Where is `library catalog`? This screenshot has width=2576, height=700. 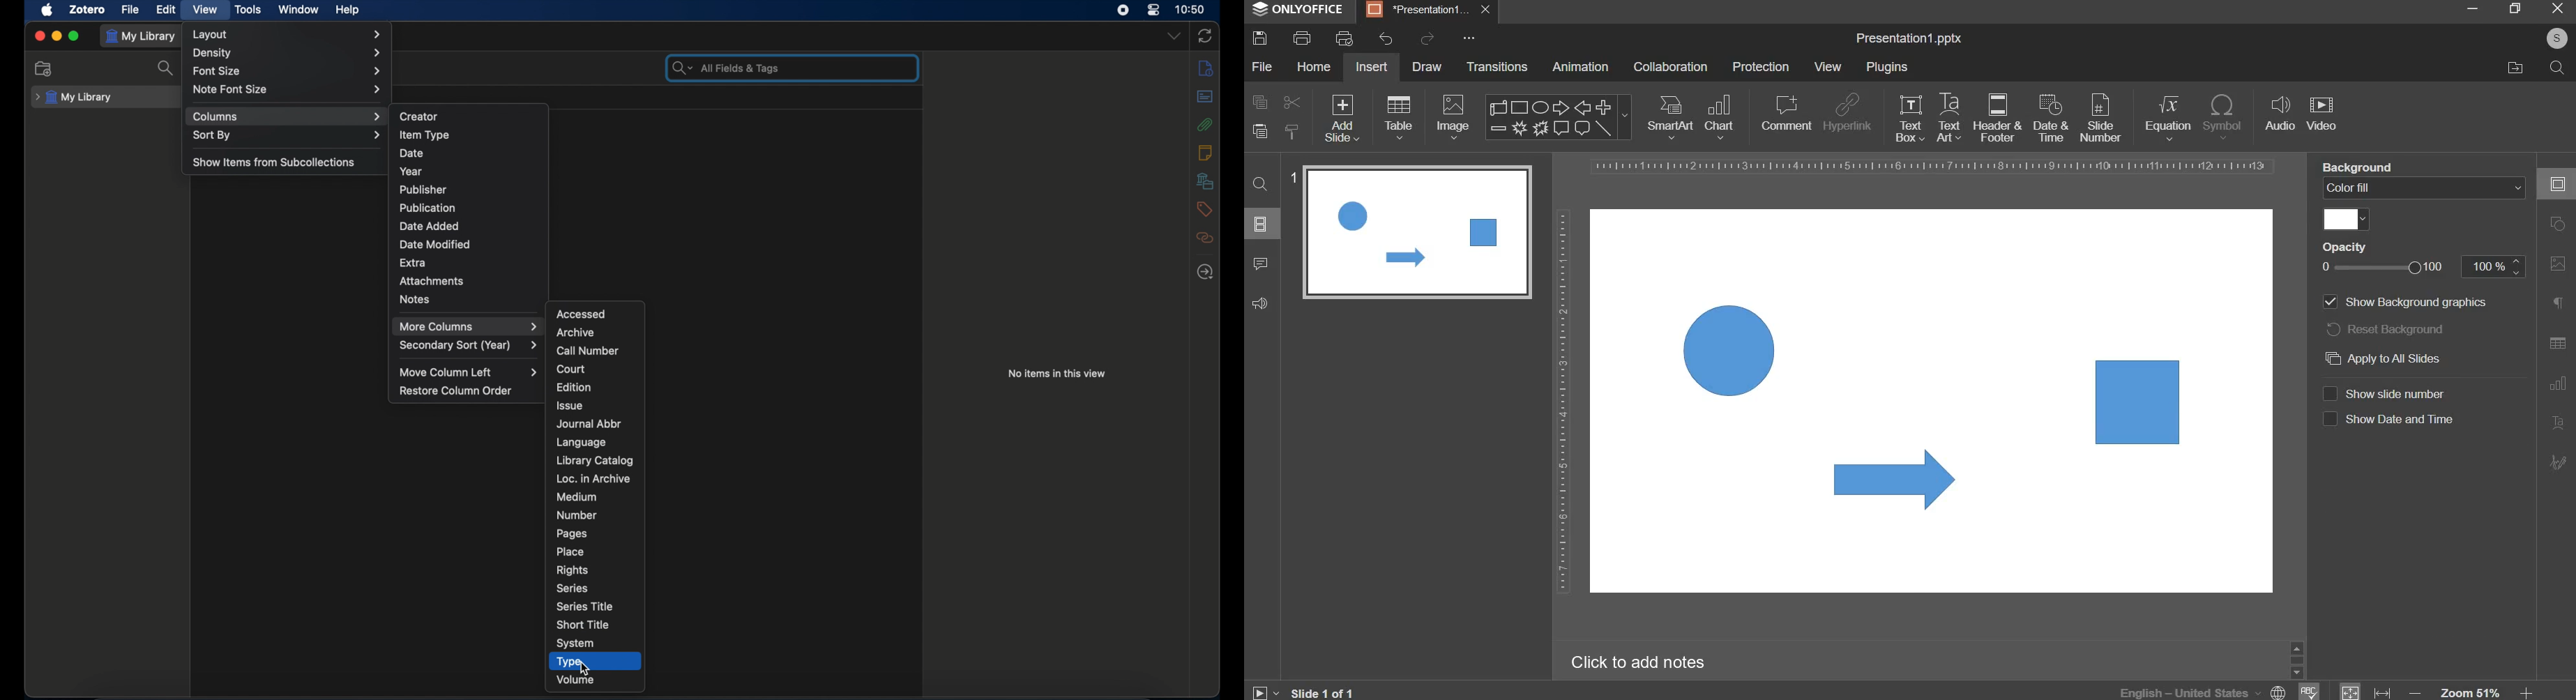 library catalog is located at coordinates (595, 461).